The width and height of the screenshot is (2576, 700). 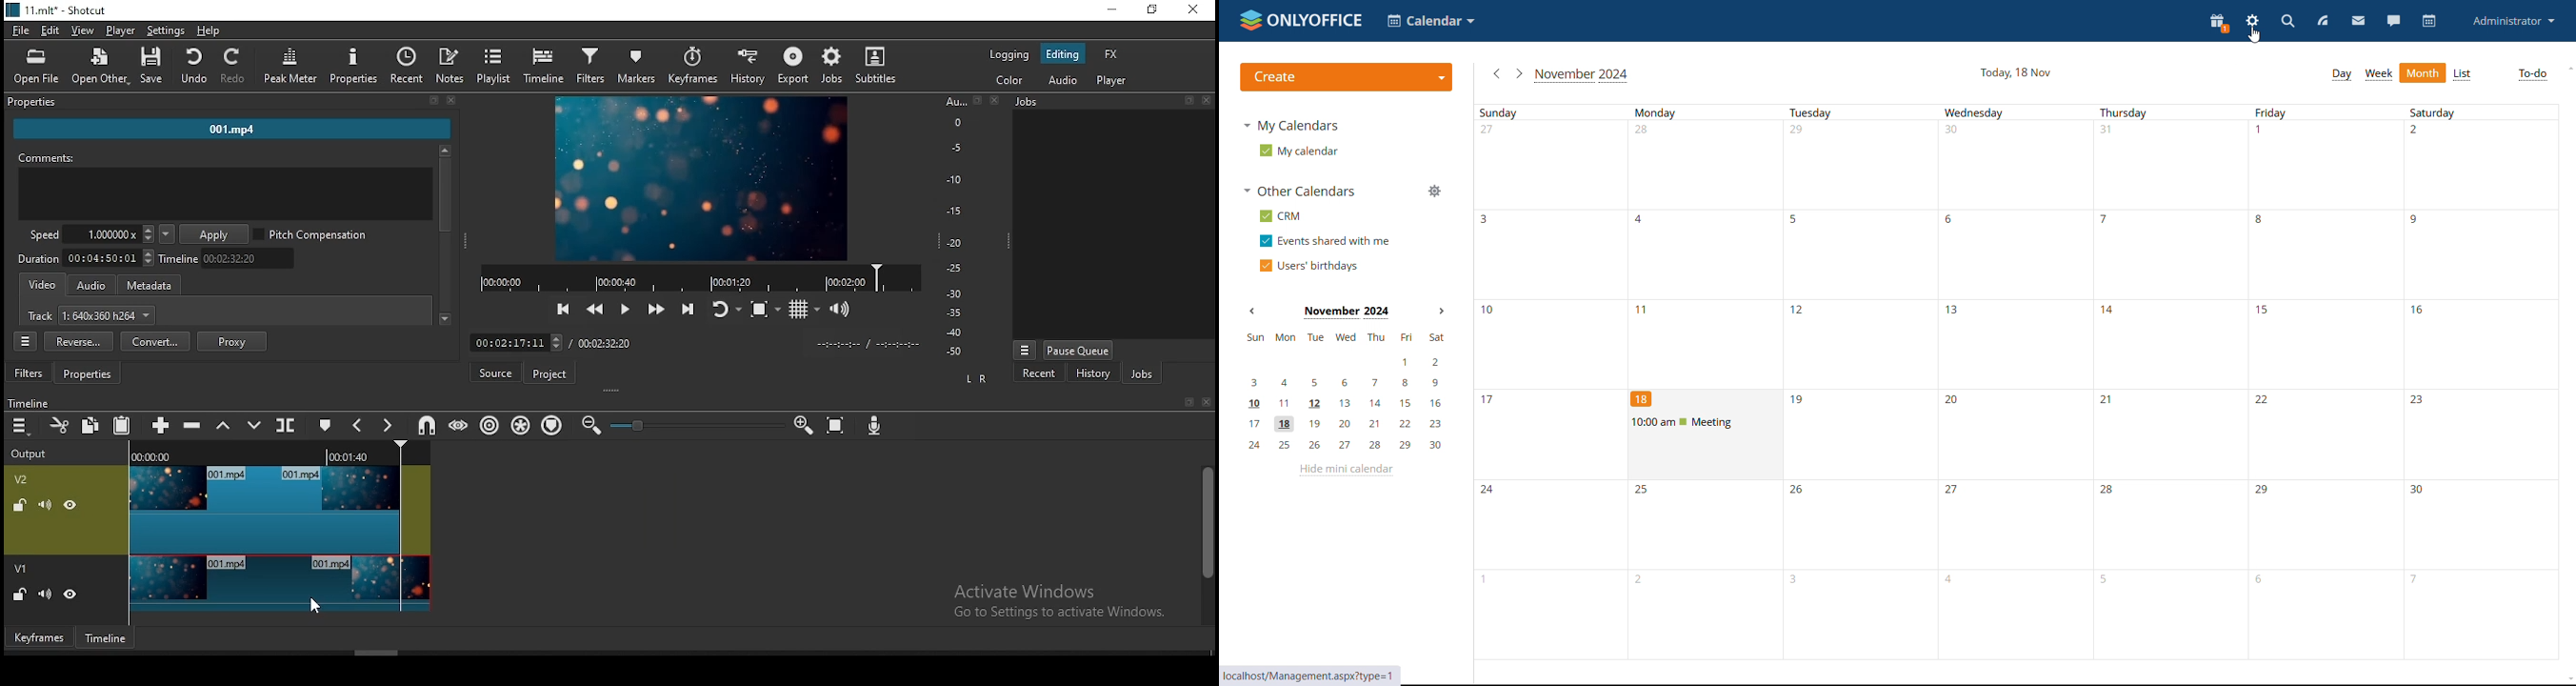 What do you see at coordinates (2484, 380) in the screenshot?
I see `saturday` at bounding box center [2484, 380].